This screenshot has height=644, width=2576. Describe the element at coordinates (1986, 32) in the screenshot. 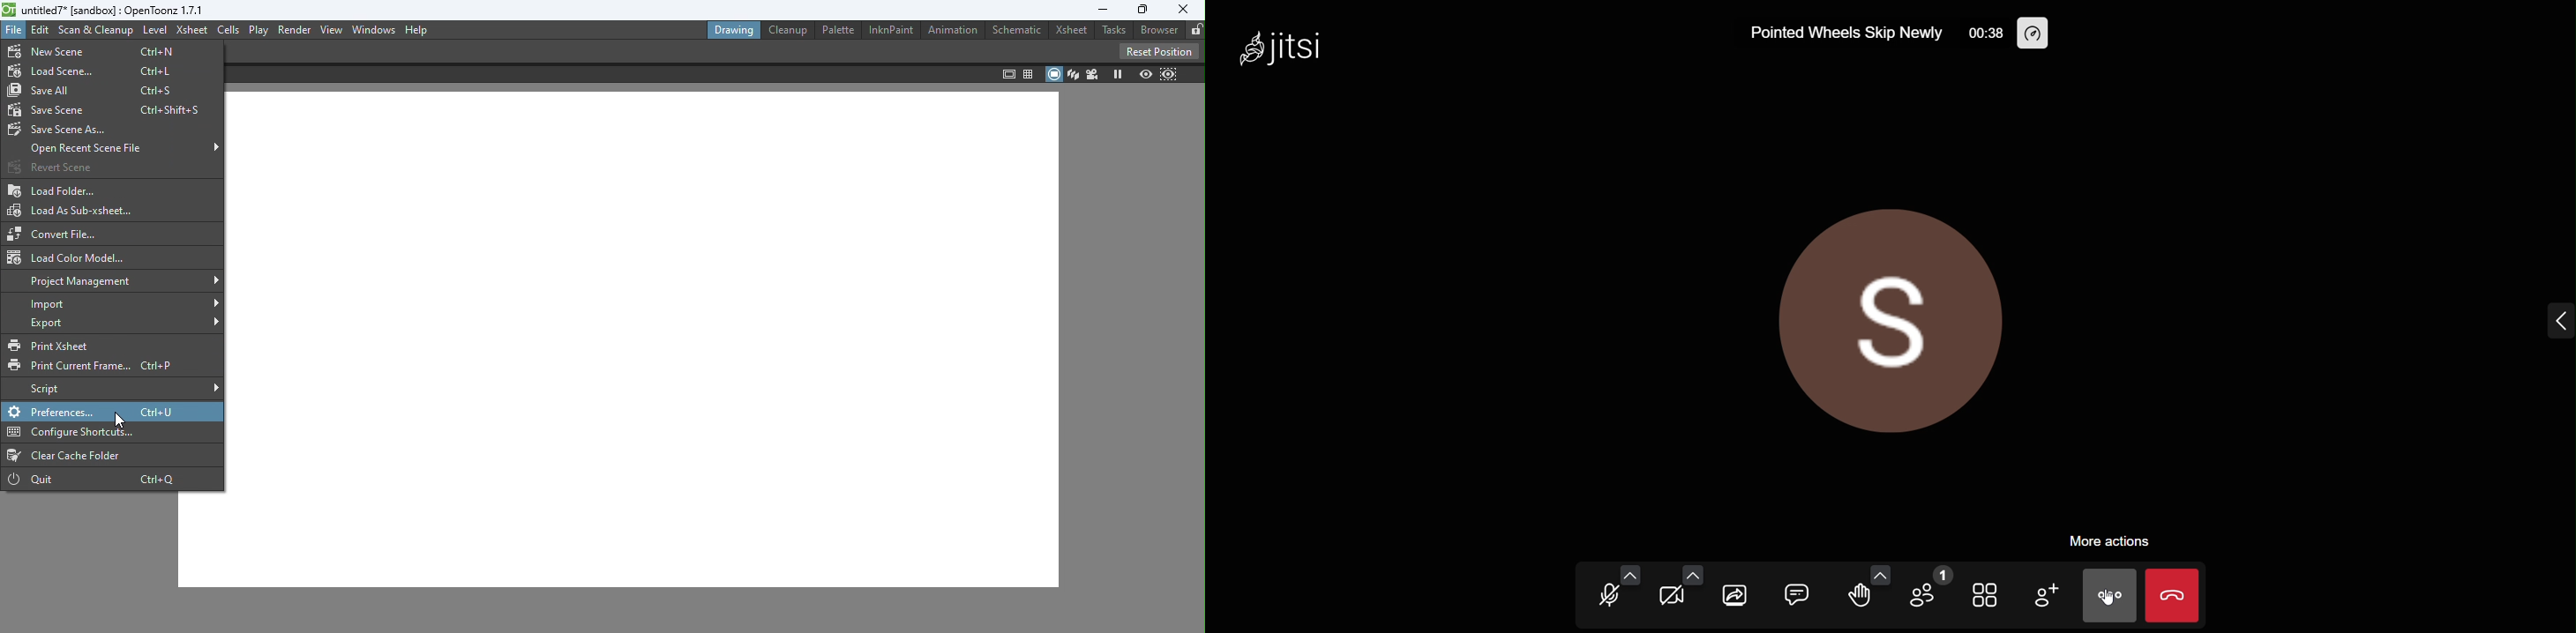

I see `00:38` at that location.